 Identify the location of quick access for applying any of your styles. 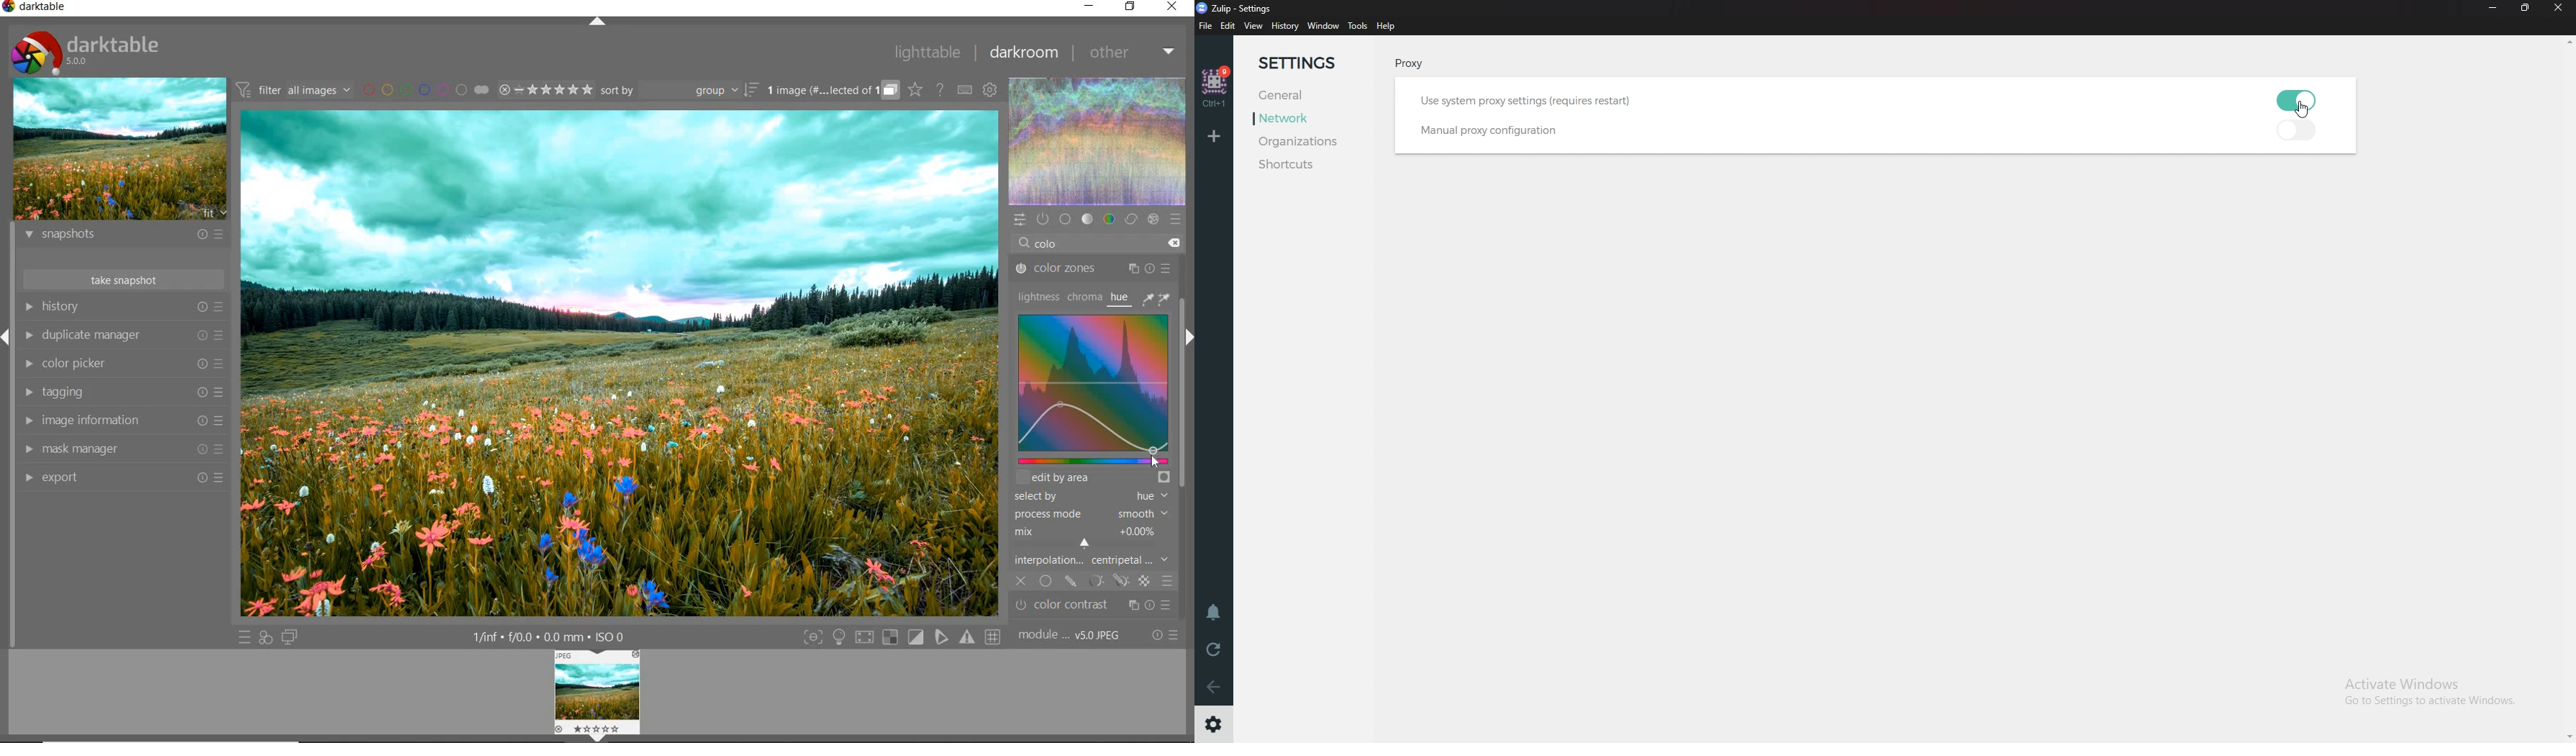
(266, 638).